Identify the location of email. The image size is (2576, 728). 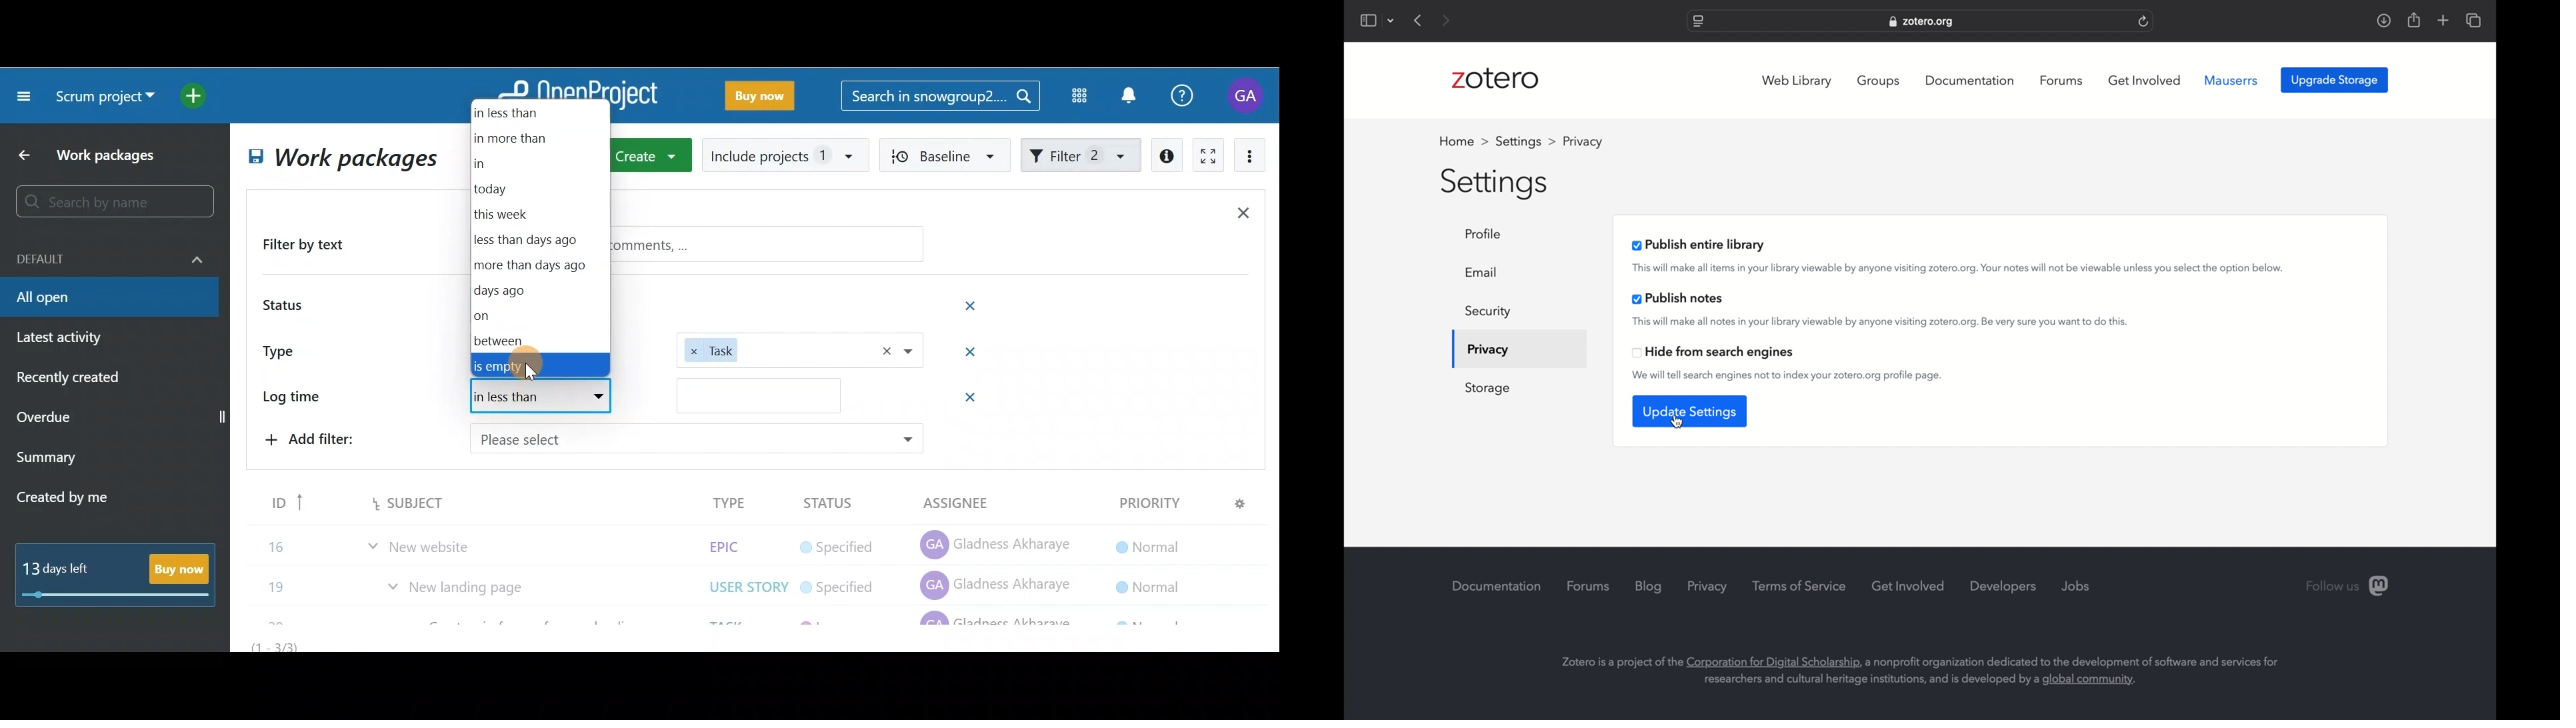
(1483, 272).